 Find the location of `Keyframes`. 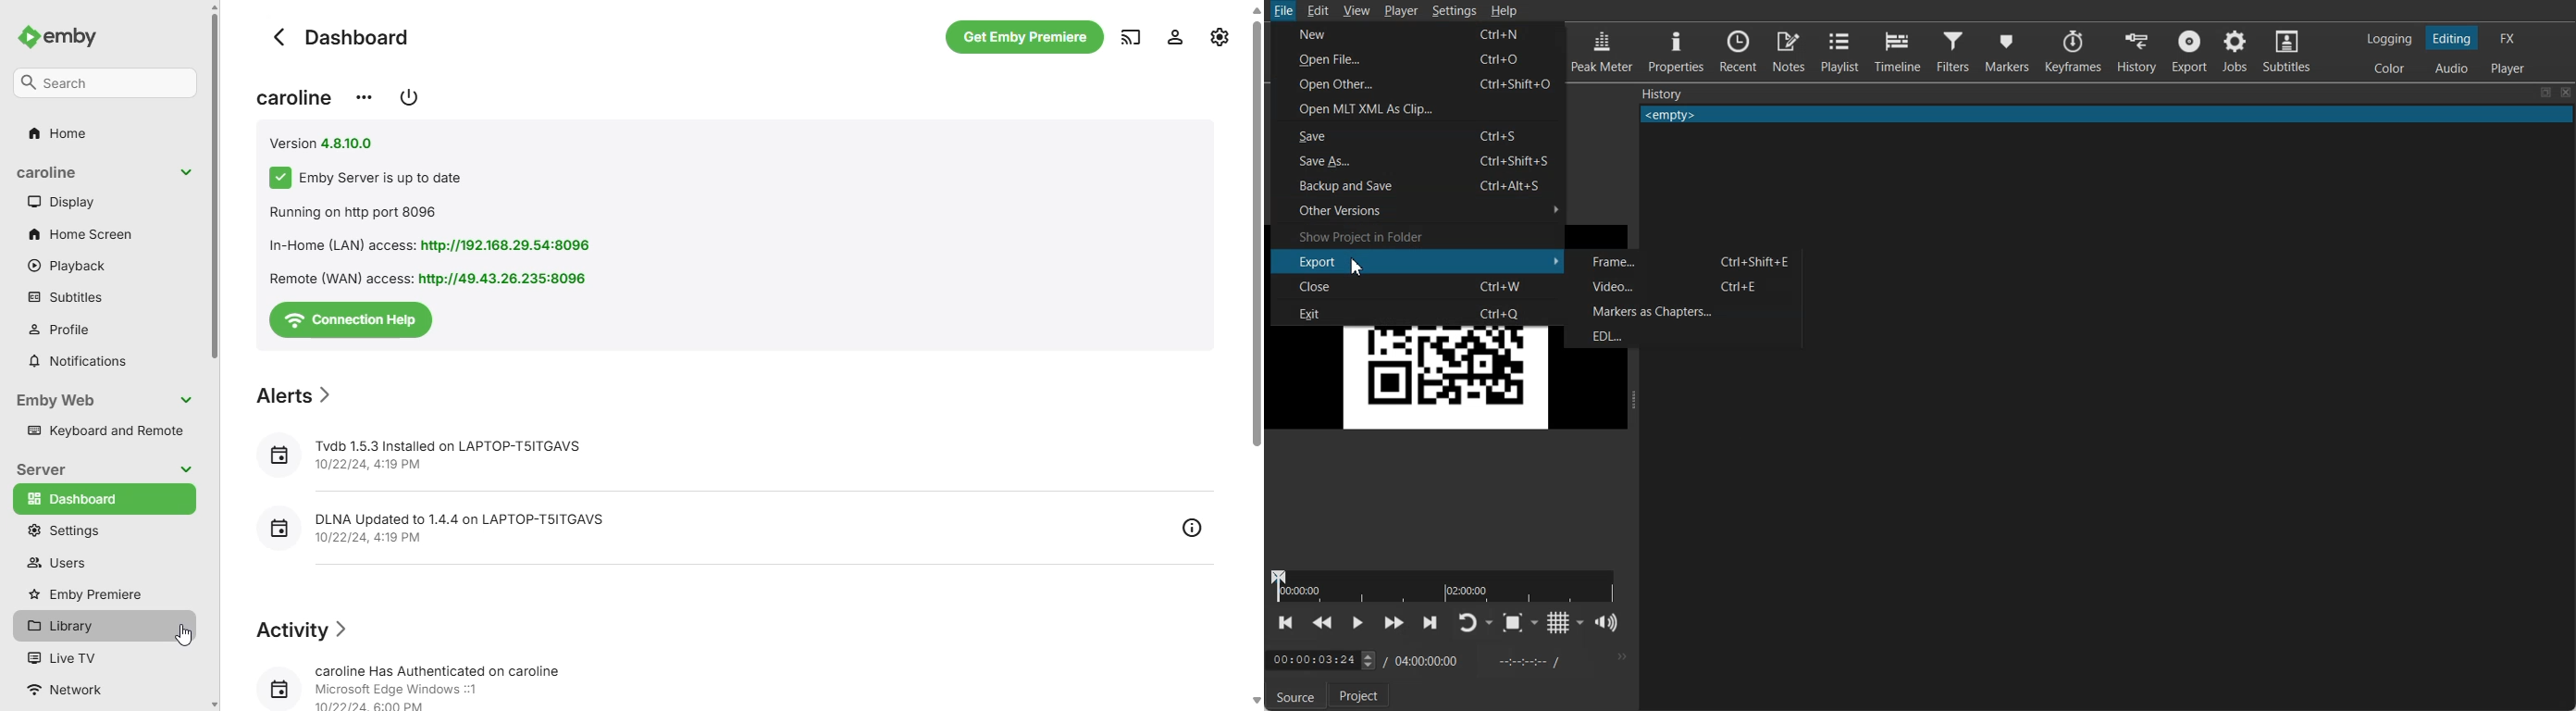

Keyframes is located at coordinates (2075, 51).